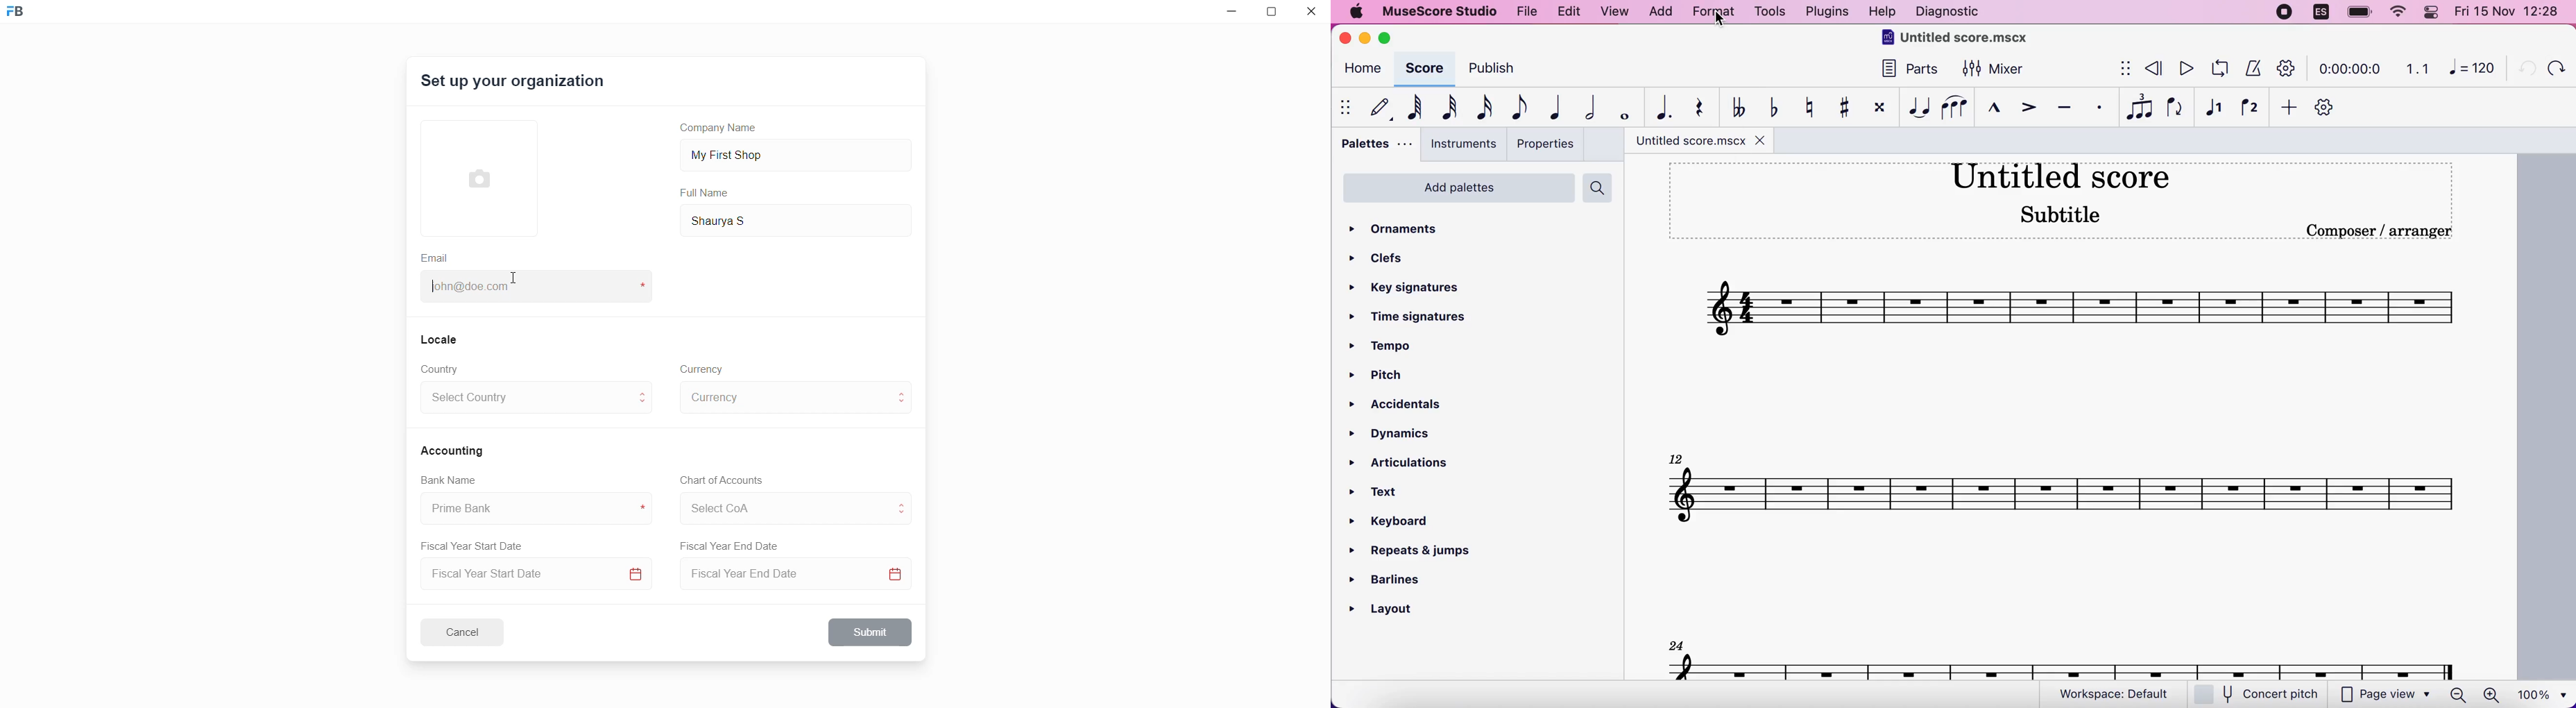 This screenshot has height=728, width=2576. What do you see at coordinates (1411, 318) in the screenshot?
I see `time signatures` at bounding box center [1411, 318].